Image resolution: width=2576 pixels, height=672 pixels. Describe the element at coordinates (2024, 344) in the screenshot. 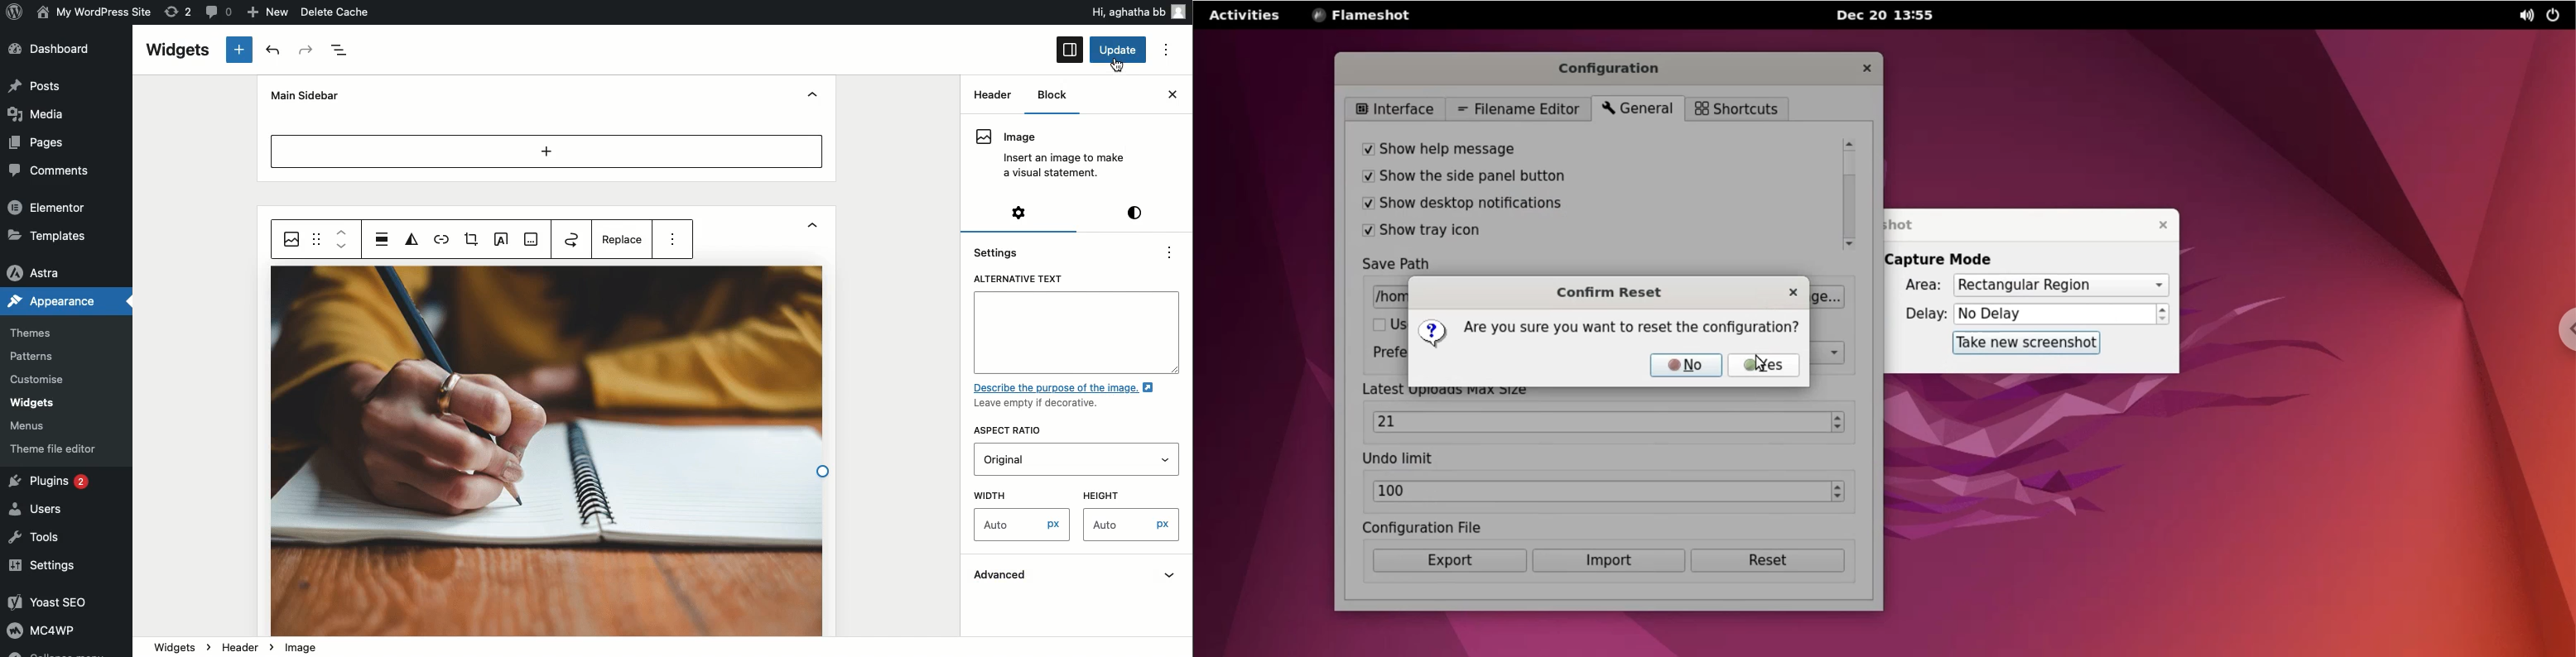

I see `take new screenshot` at that location.